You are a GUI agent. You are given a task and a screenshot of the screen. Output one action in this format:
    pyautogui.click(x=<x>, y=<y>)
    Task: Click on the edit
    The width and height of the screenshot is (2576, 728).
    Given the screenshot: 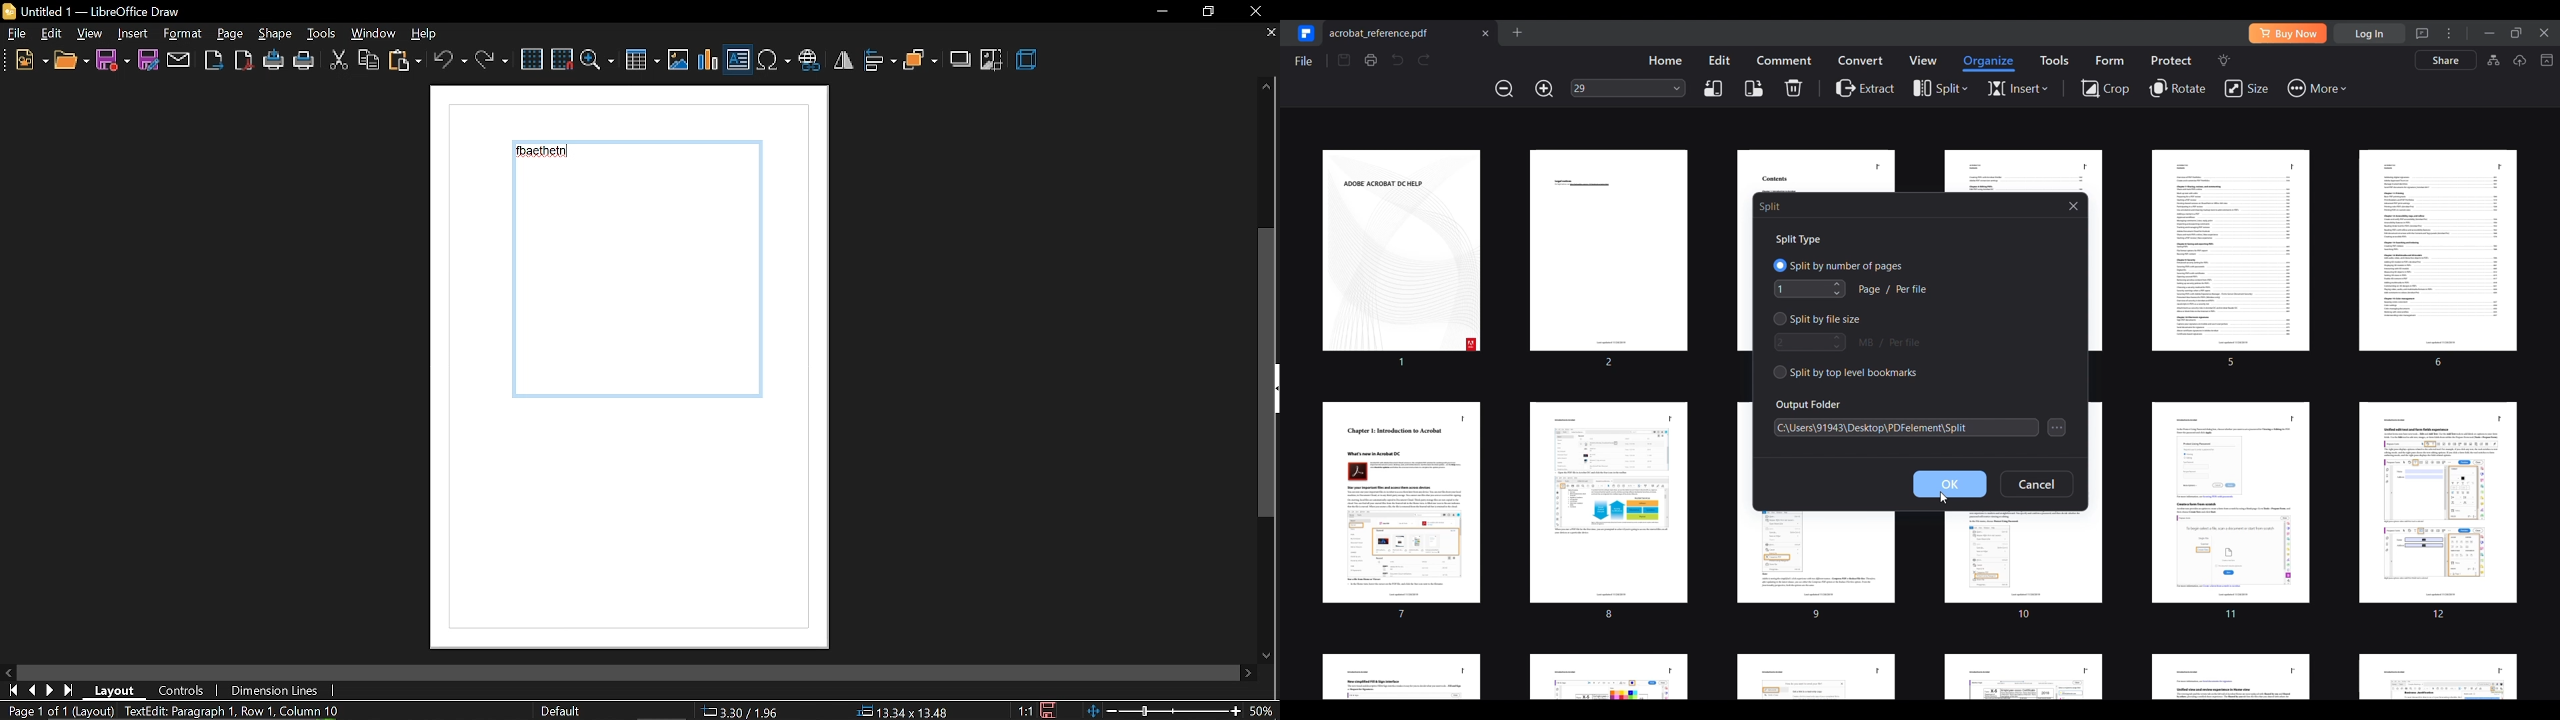 What is the action you would take?
    pyautogui.click(x=52, y=34)
    